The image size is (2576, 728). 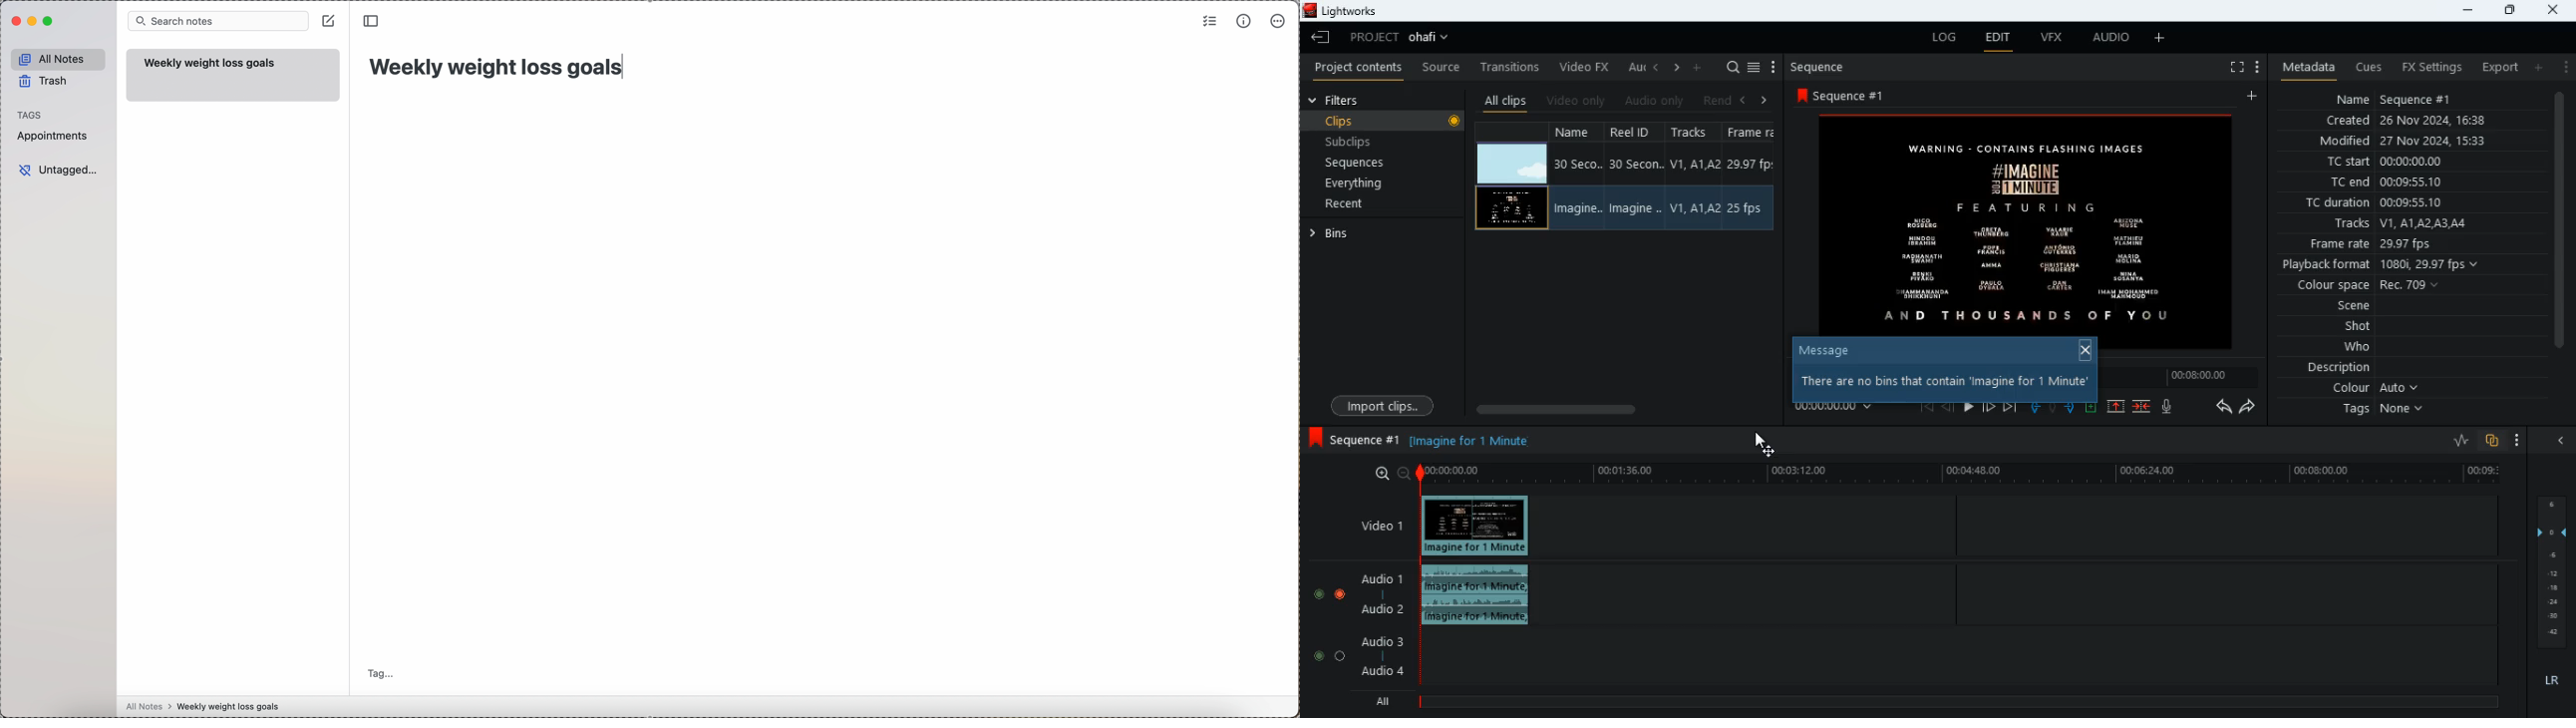 I want to click on sequences, so click(x=1370, y=163).